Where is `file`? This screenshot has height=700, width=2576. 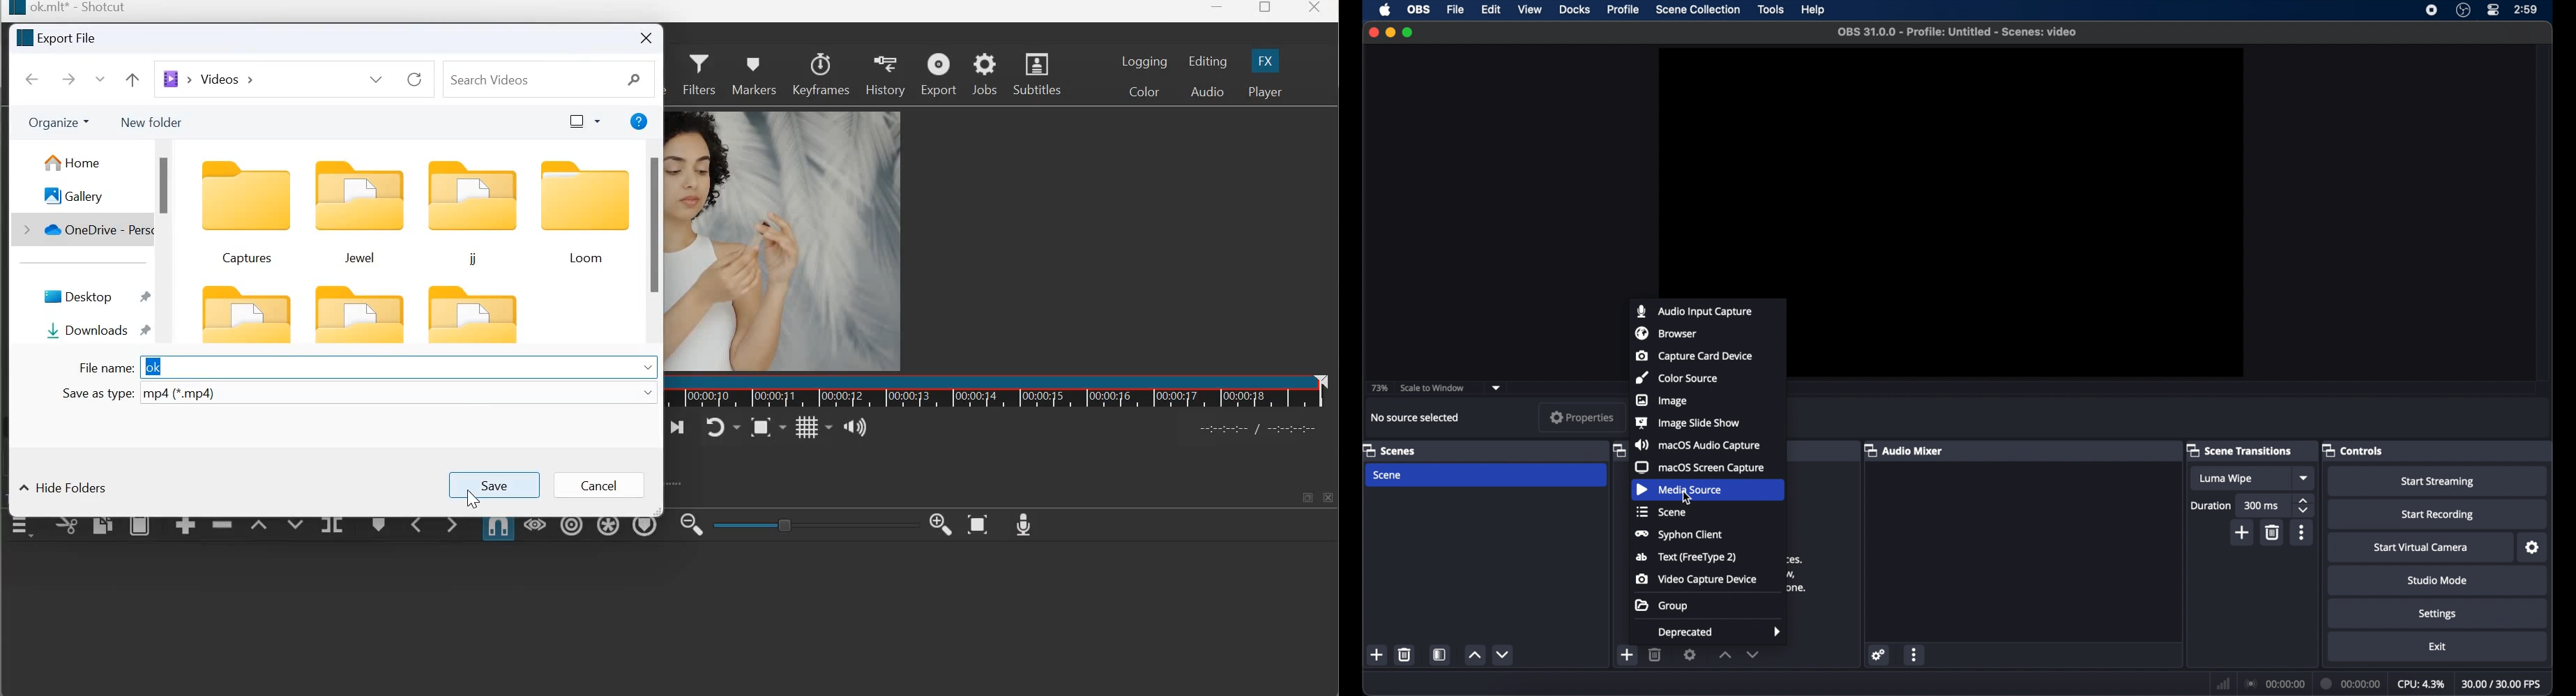 file is located at coordinates (1456, 10).